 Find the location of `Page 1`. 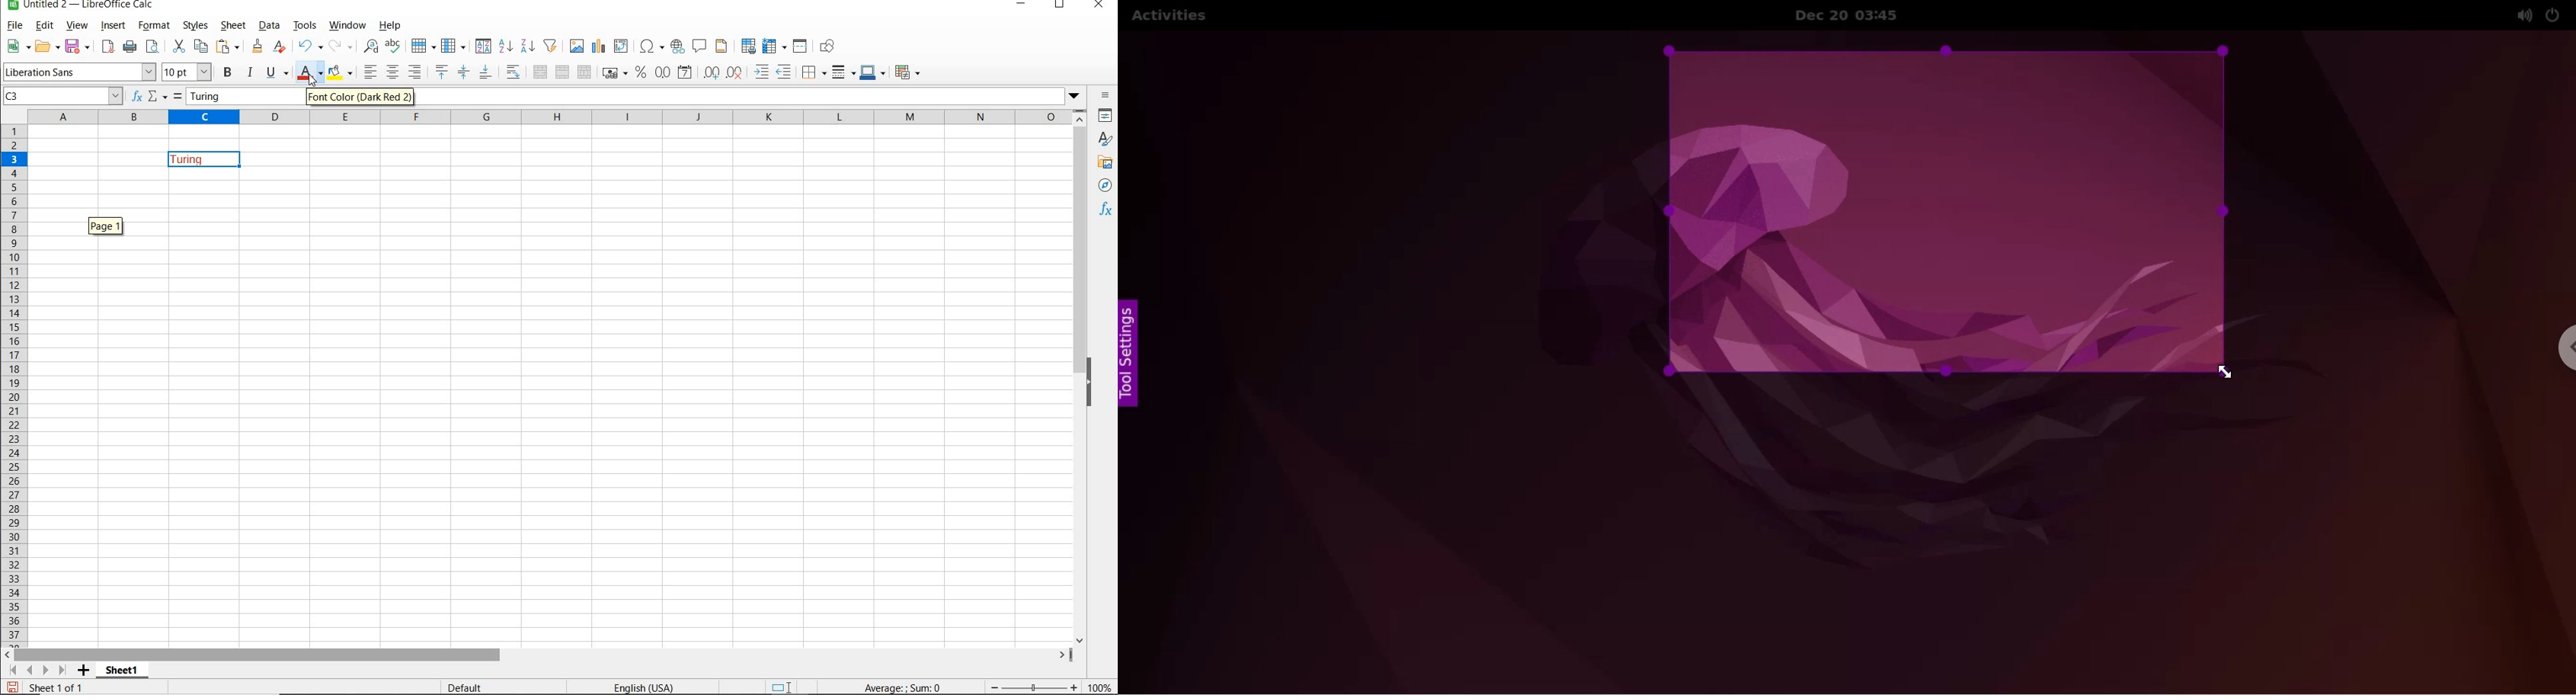

Page 1 is located at coordinates (105, 227).